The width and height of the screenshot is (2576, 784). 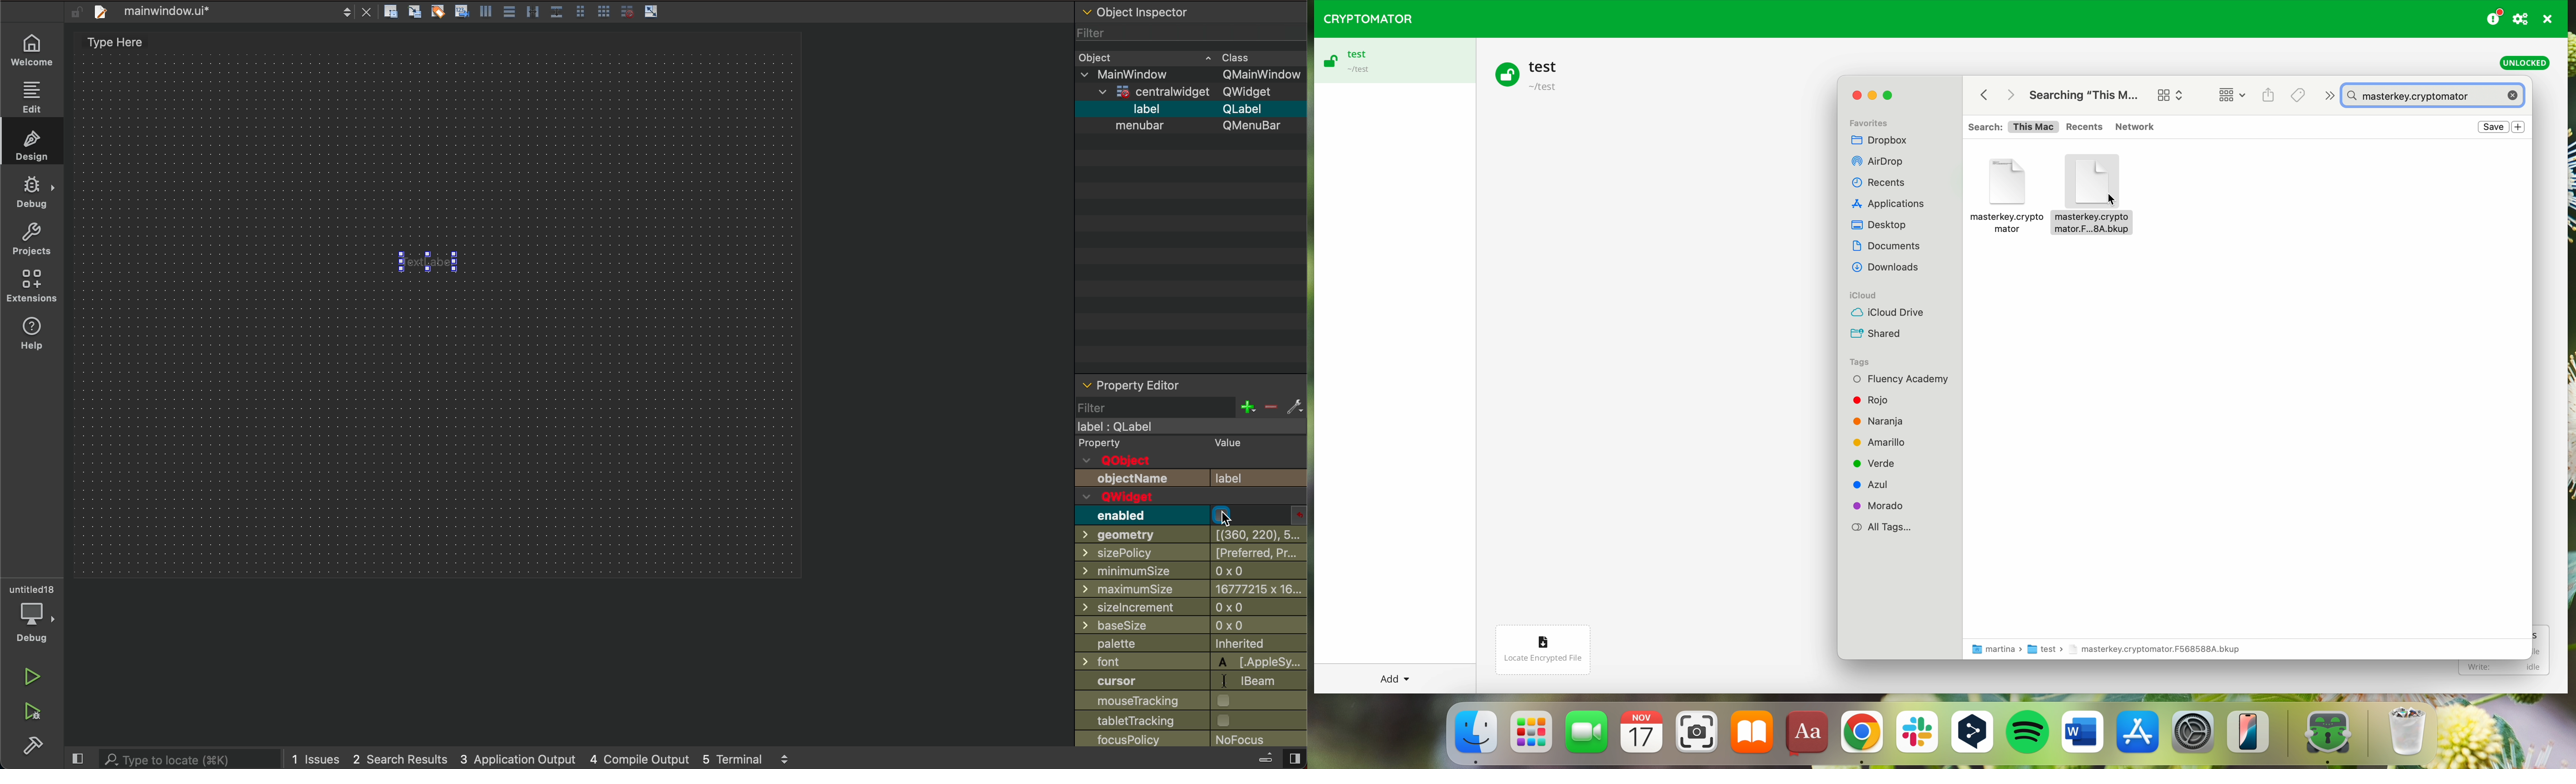 I want to click on untitled, so click(x=31, y=582).